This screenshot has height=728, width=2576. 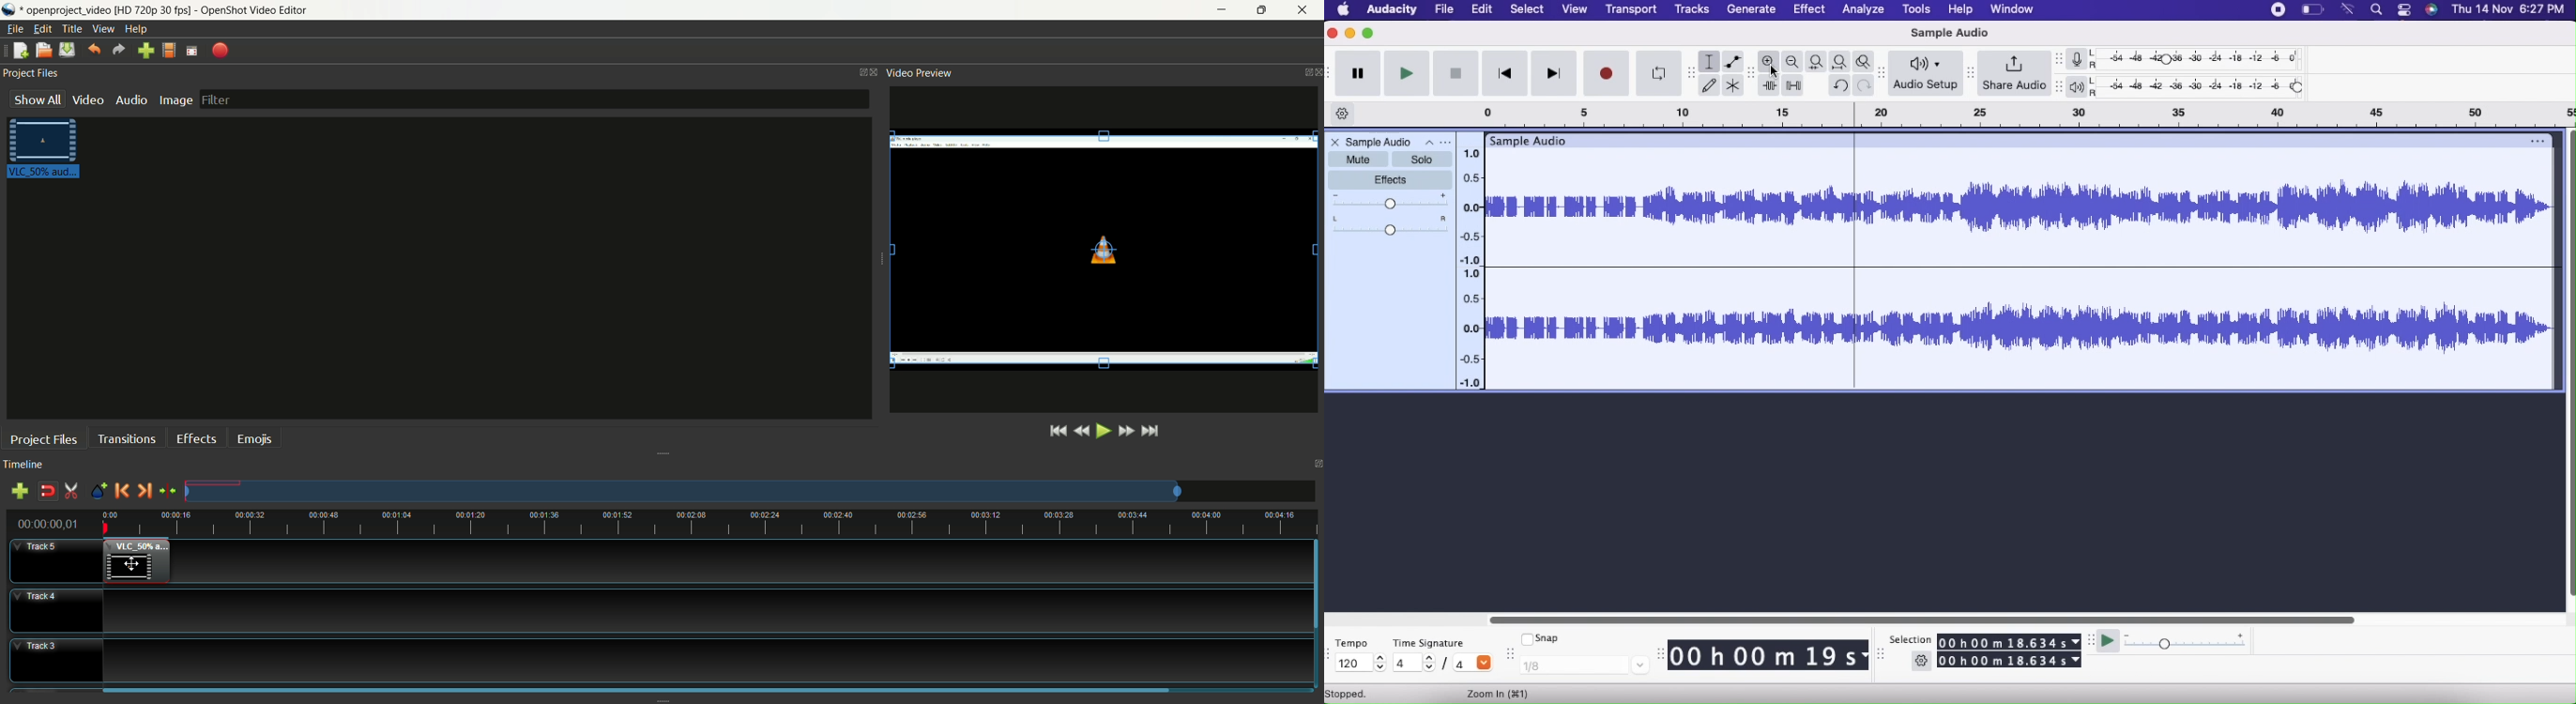 What do you see at coordinates (2020, 115) in the screenshot?
I see `click and drag to define looping region` at bounding box center [2020, 115].